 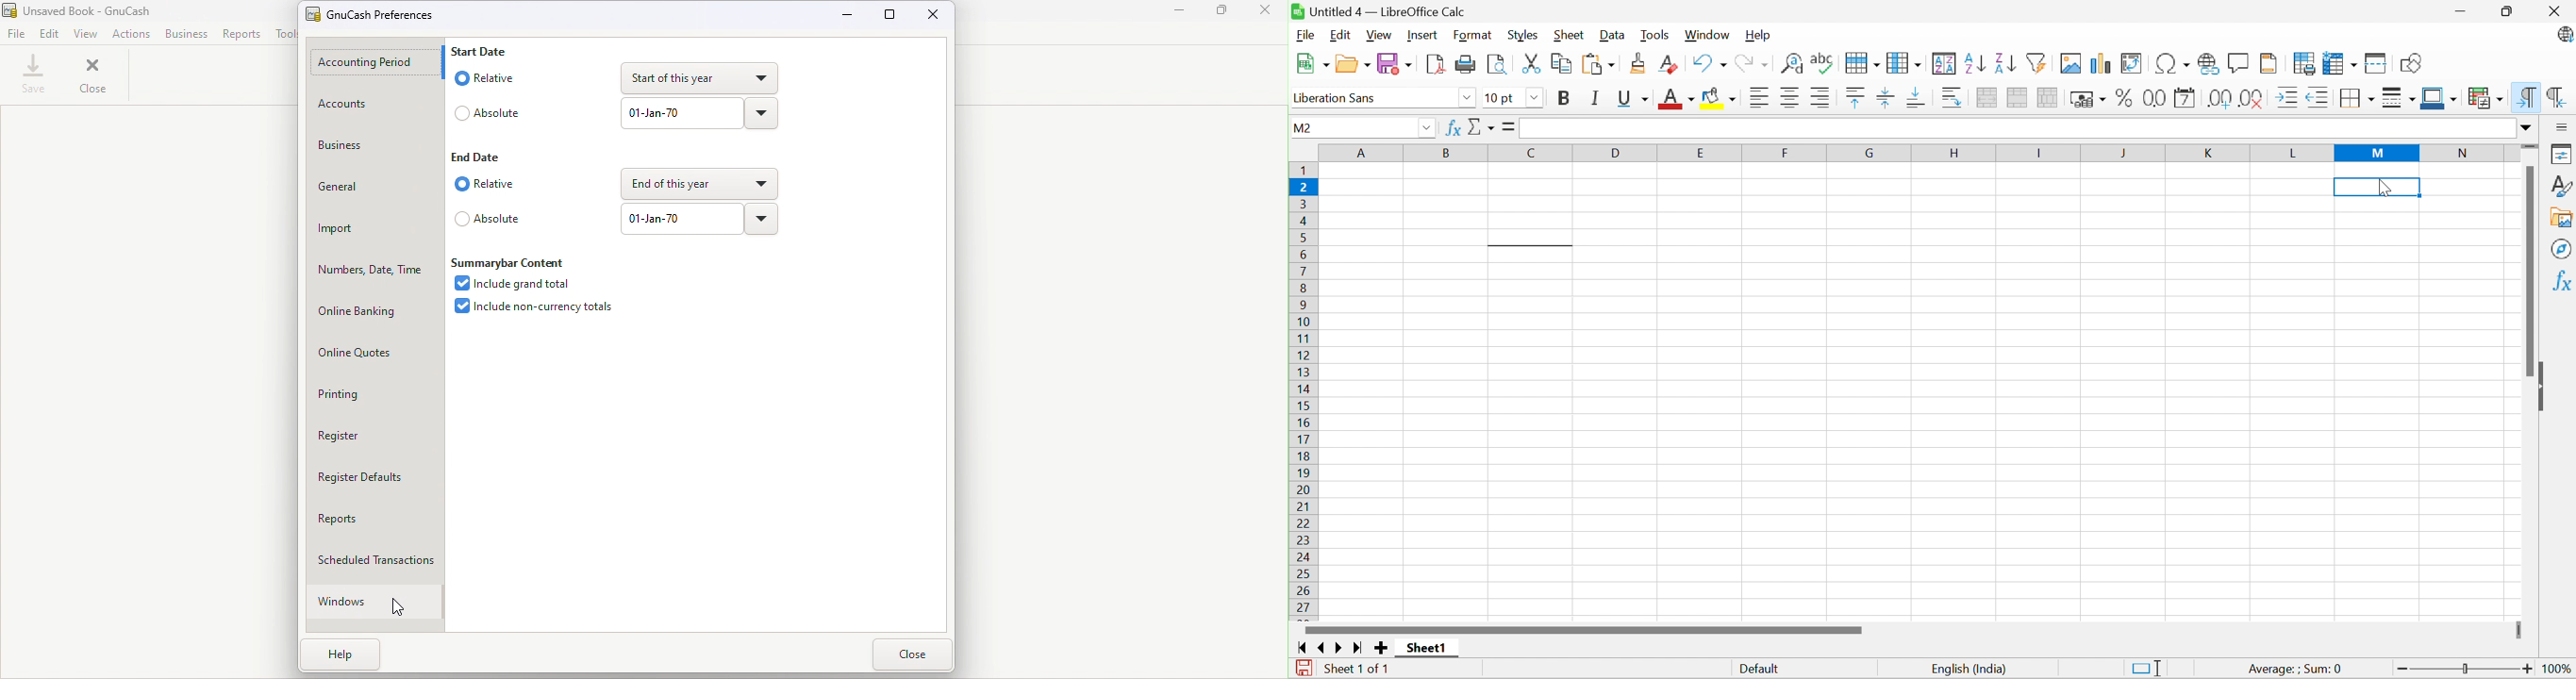 I want to click on Properties, so click(x=2563, y=153).